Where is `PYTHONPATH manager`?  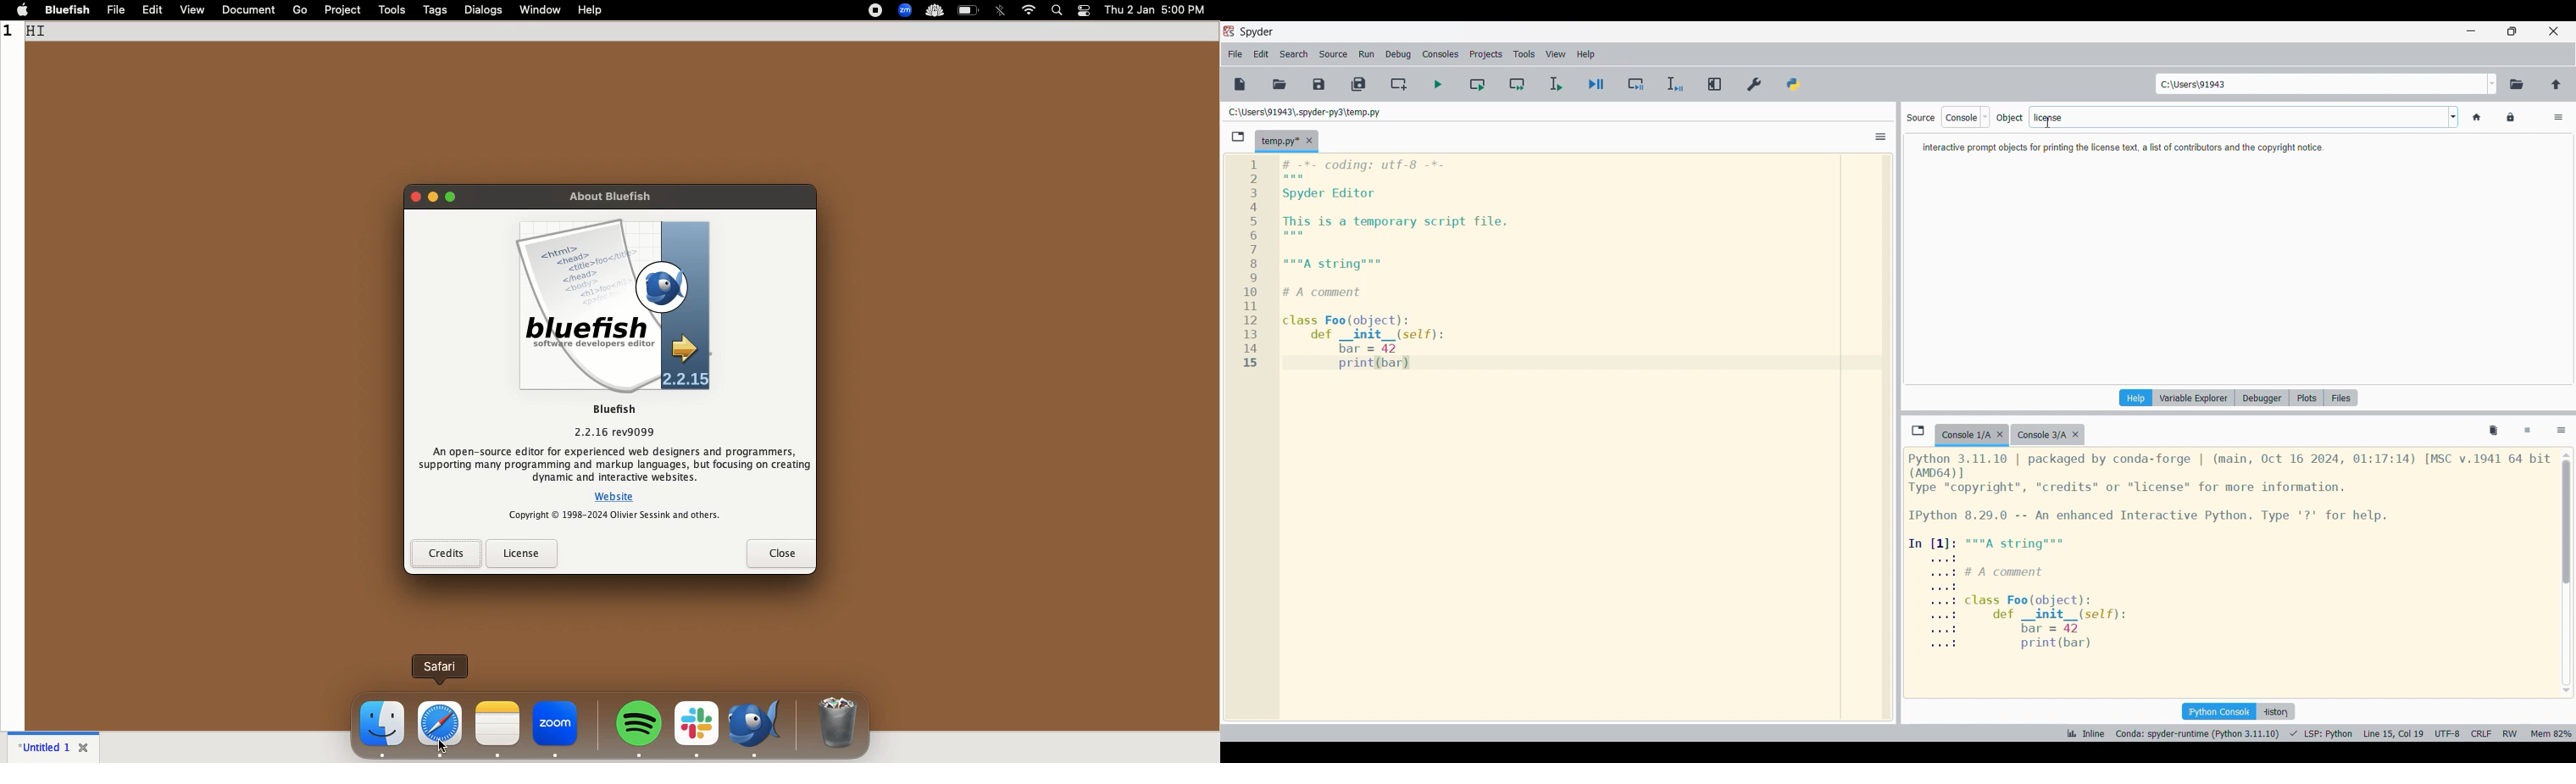 PYTHONPATH manager is located at coordinates (1794, 84).